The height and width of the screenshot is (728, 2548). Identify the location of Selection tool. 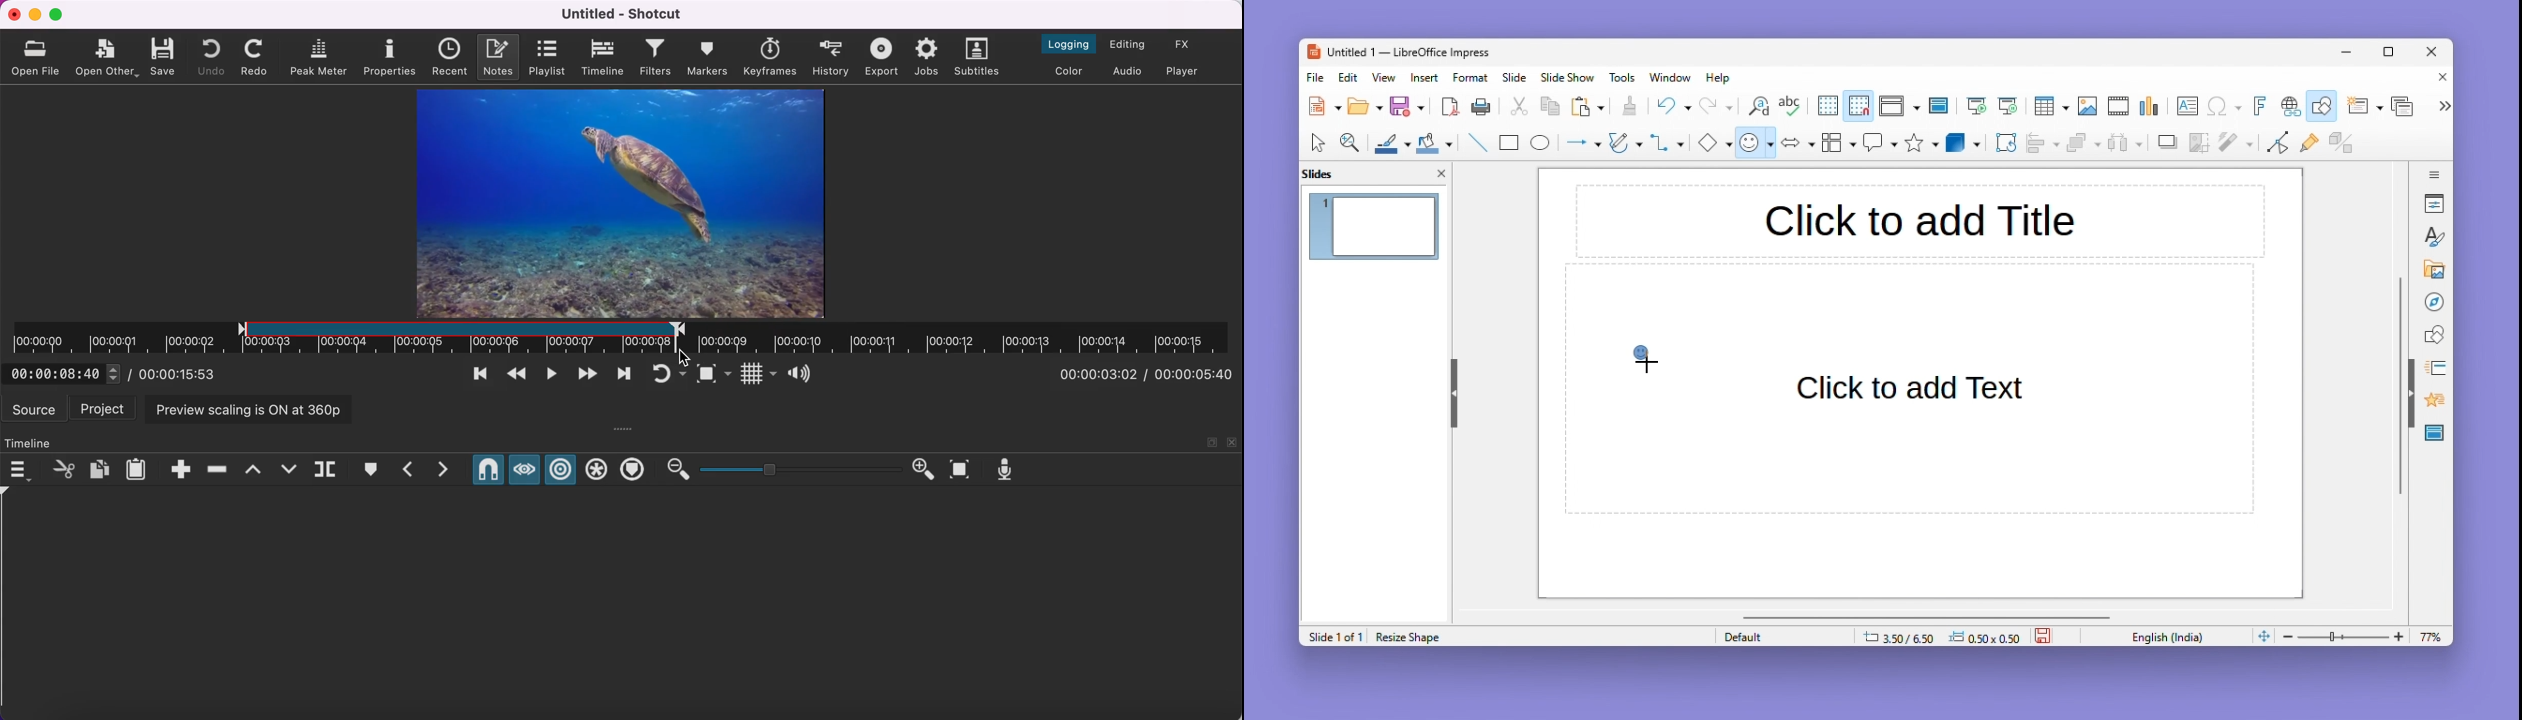
(1317, 142).